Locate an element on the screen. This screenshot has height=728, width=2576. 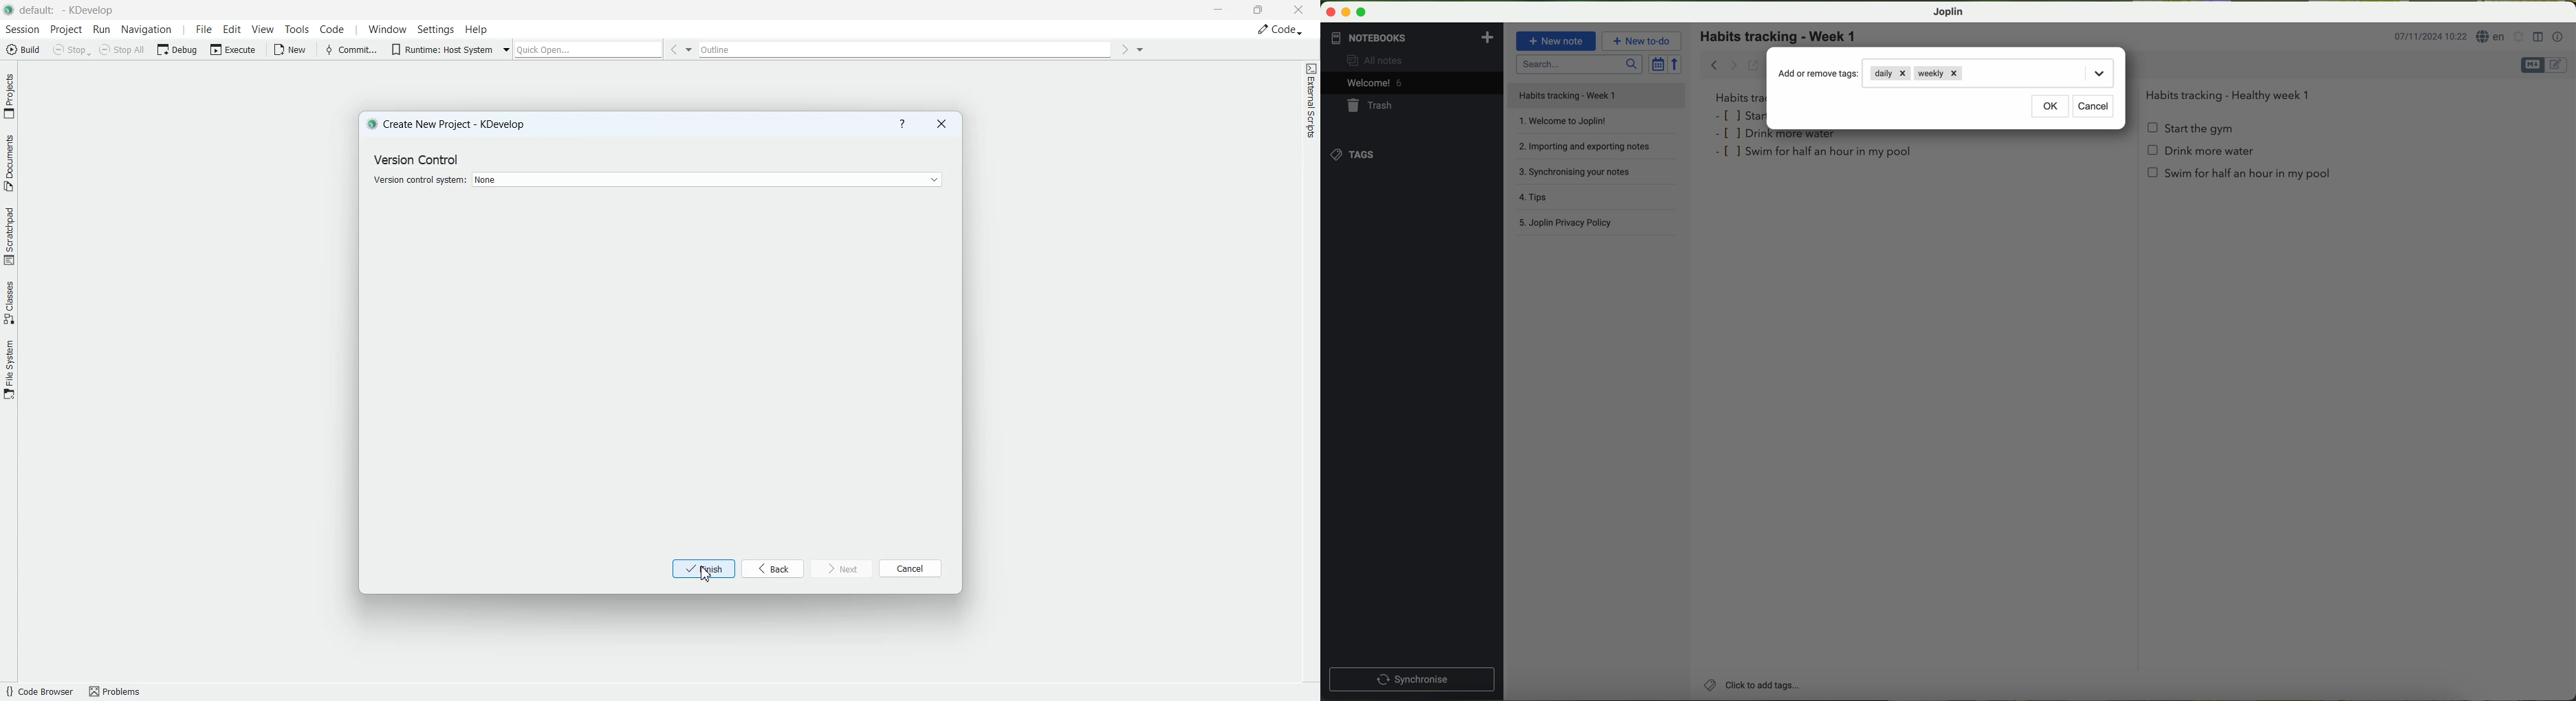
add or remove tags is located at coordinates (1819, 74).